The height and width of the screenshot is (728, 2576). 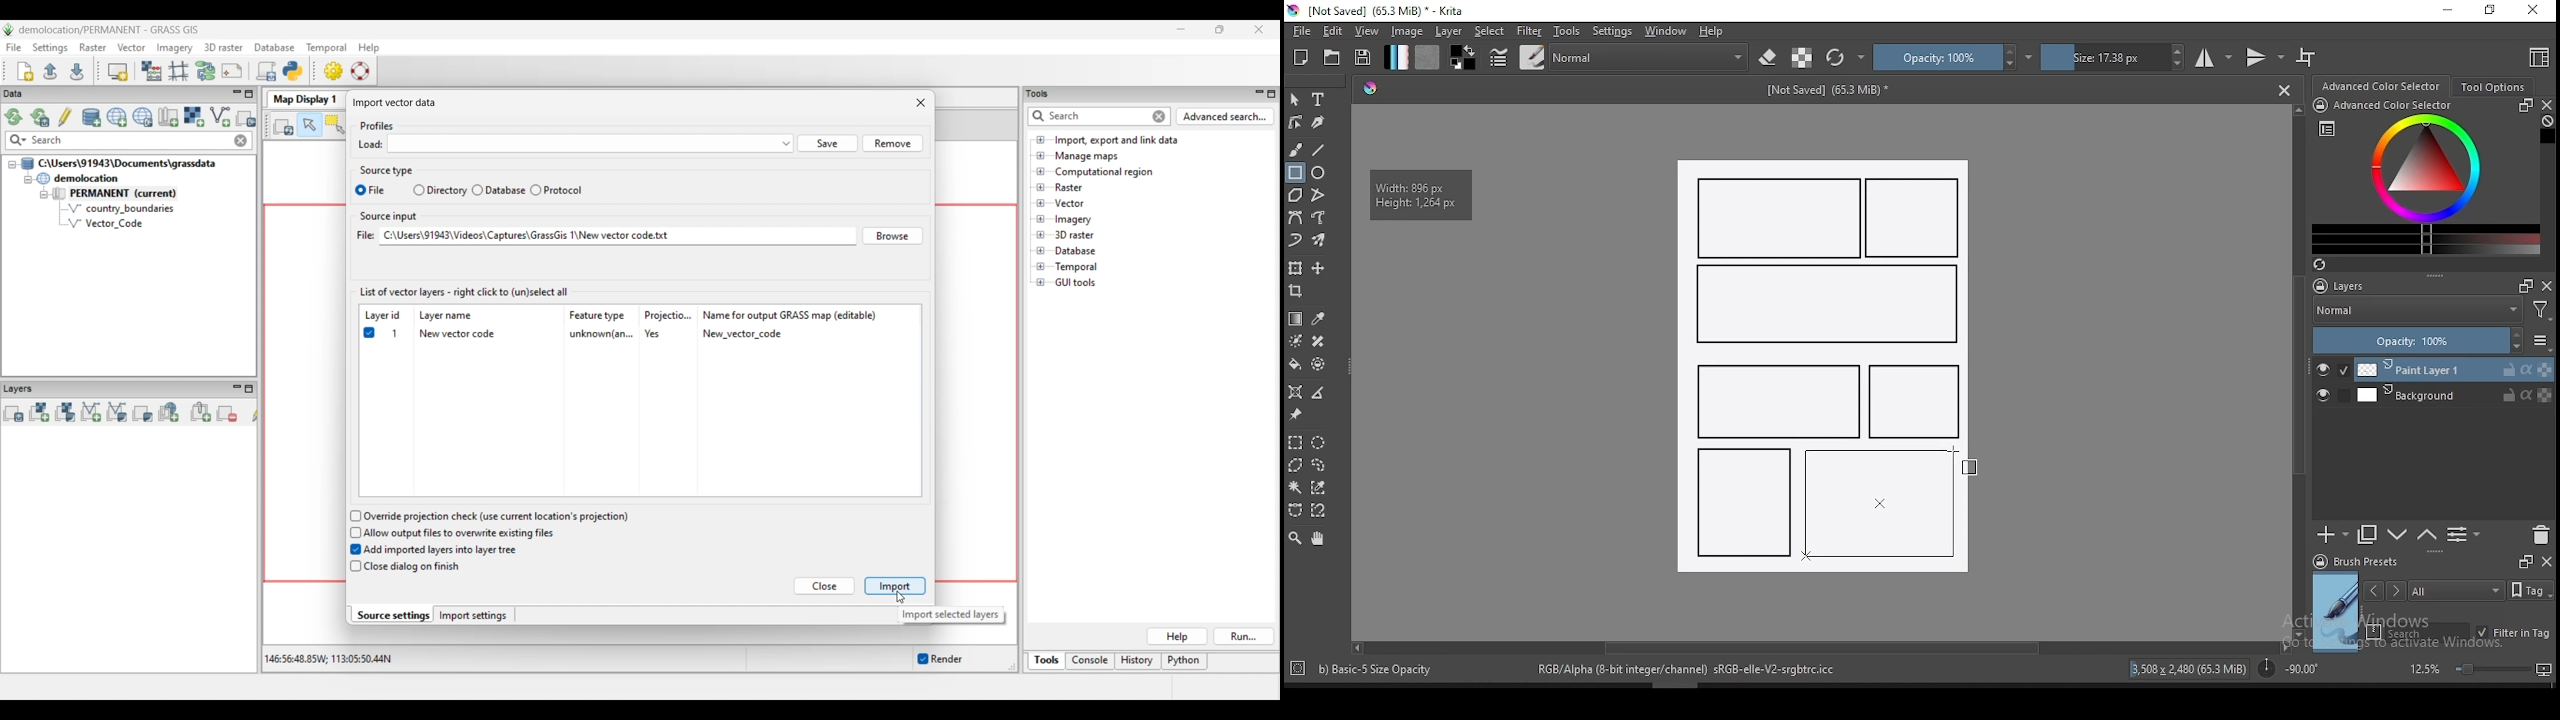 What do you see at coordinates (2383, 85) in the screenshot?
I see `advance color selector` at bounding box center [2383, 85].